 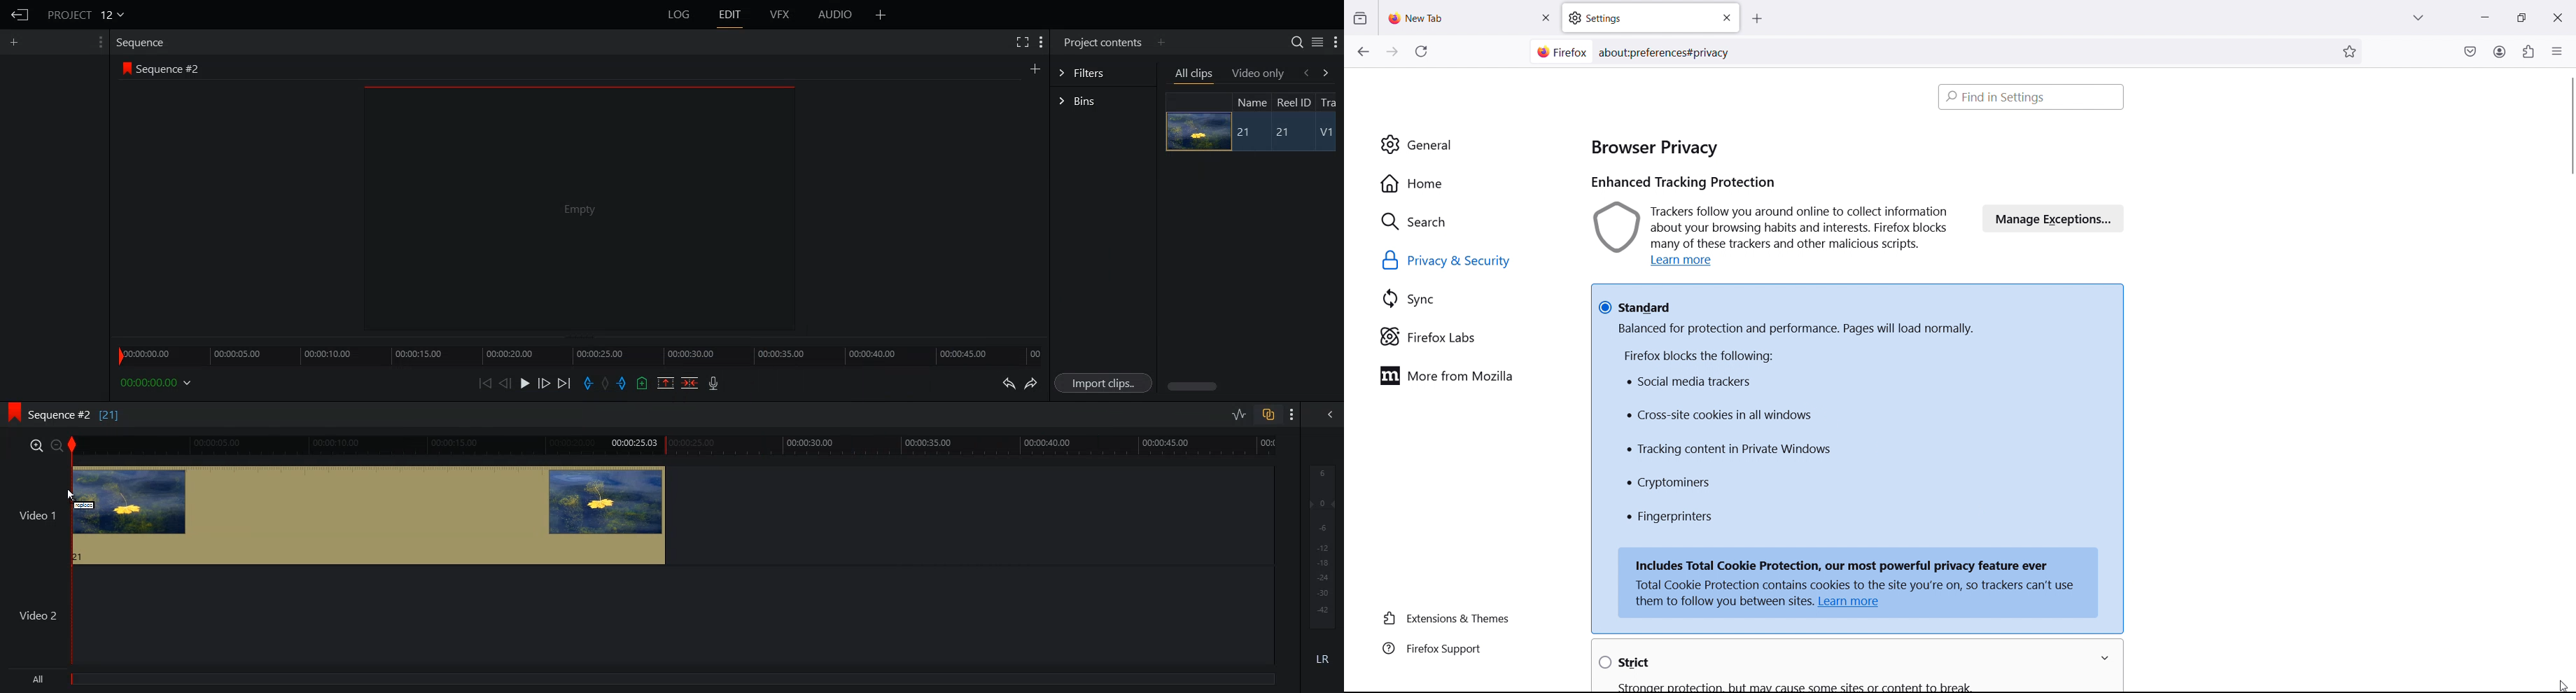 What do you see at coordinates (1449, 619) in the screenshot?
I see `extensions & themes` at bounding box center [1449, 619].